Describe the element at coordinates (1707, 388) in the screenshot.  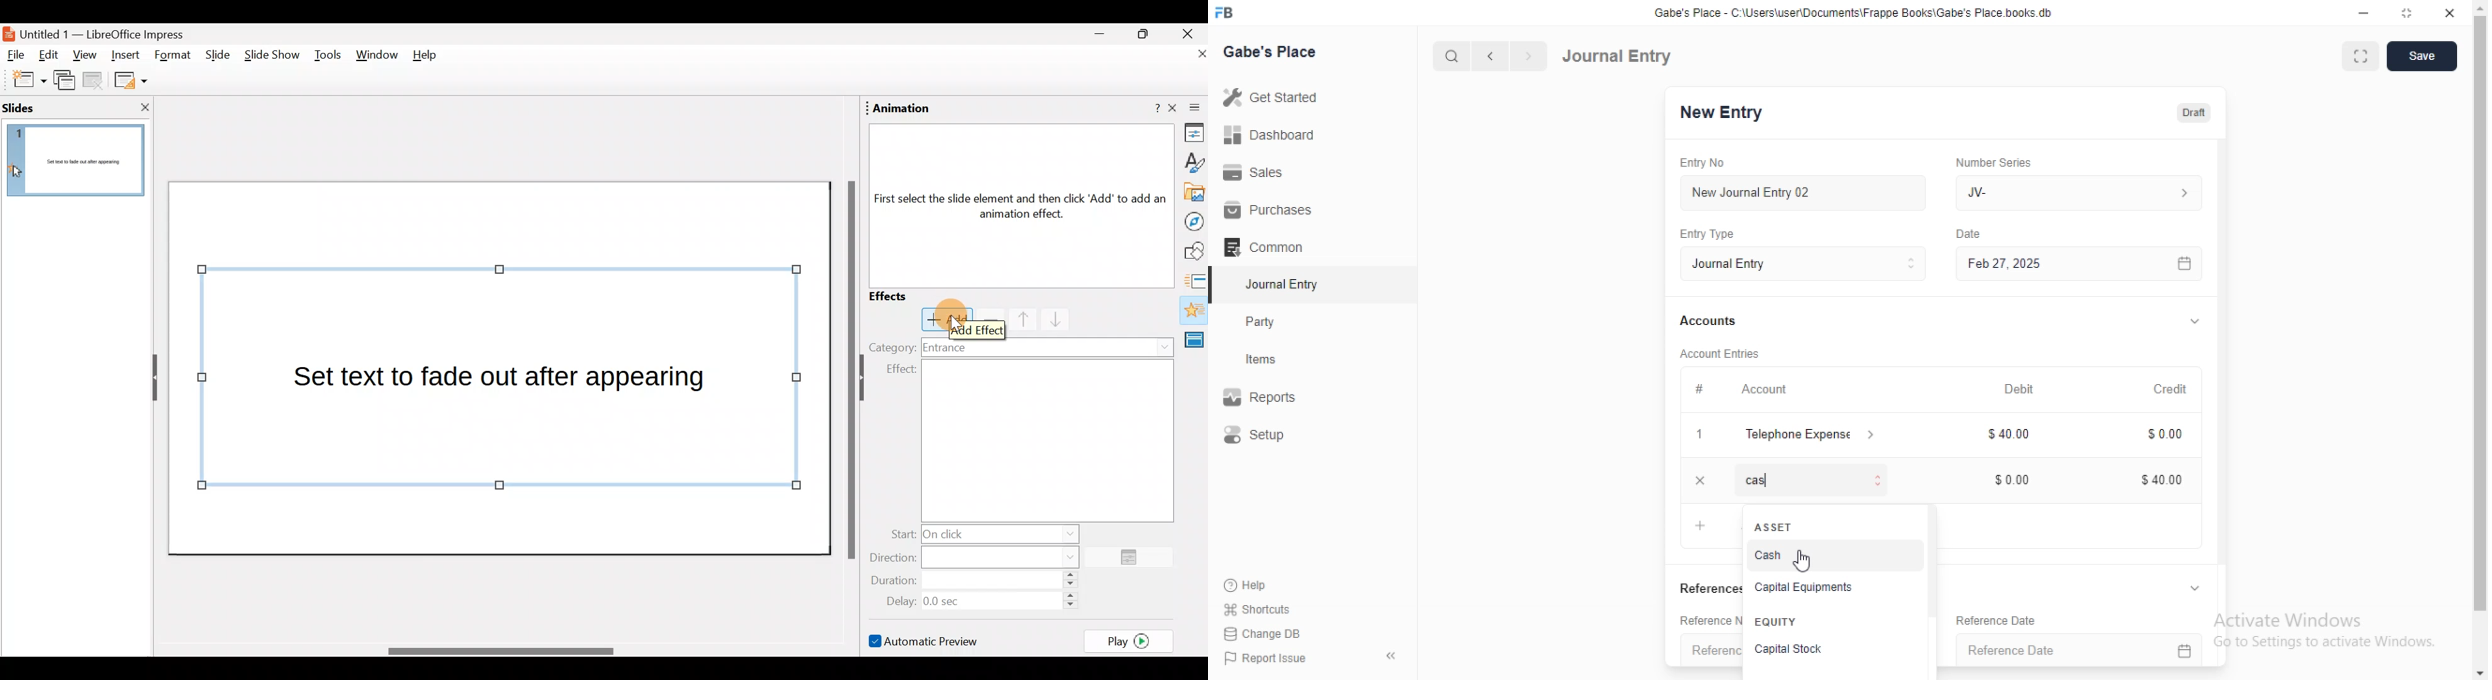
I see `#` at that location.